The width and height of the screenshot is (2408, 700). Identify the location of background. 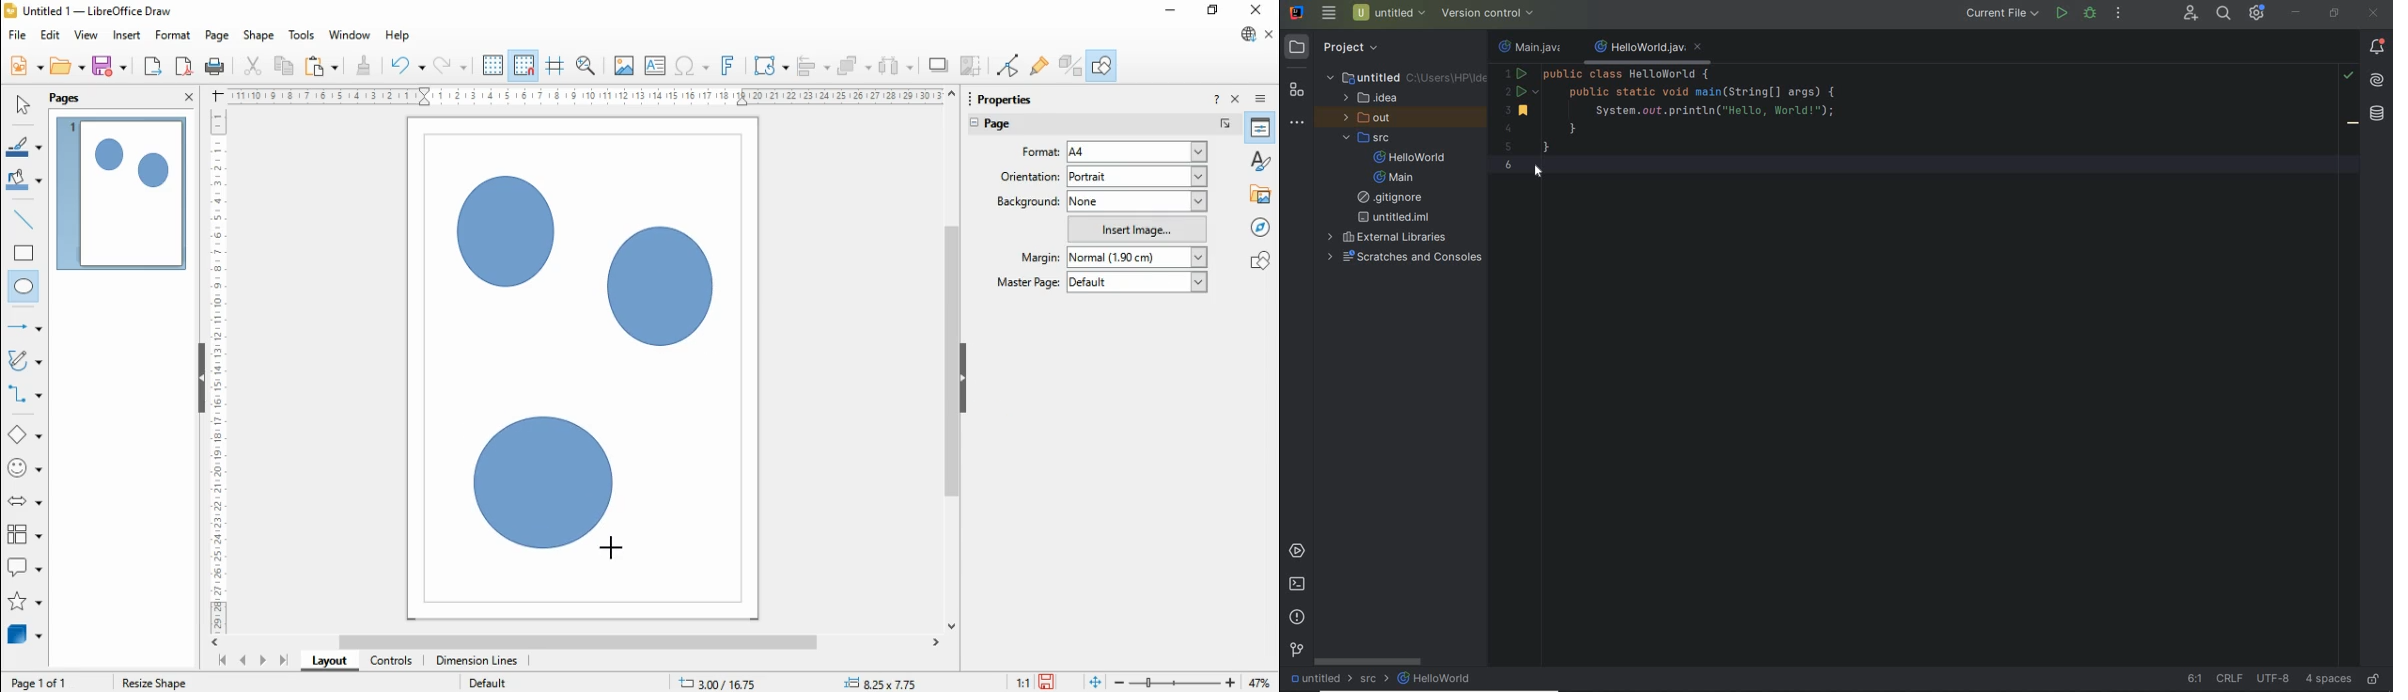
(1030, 201).